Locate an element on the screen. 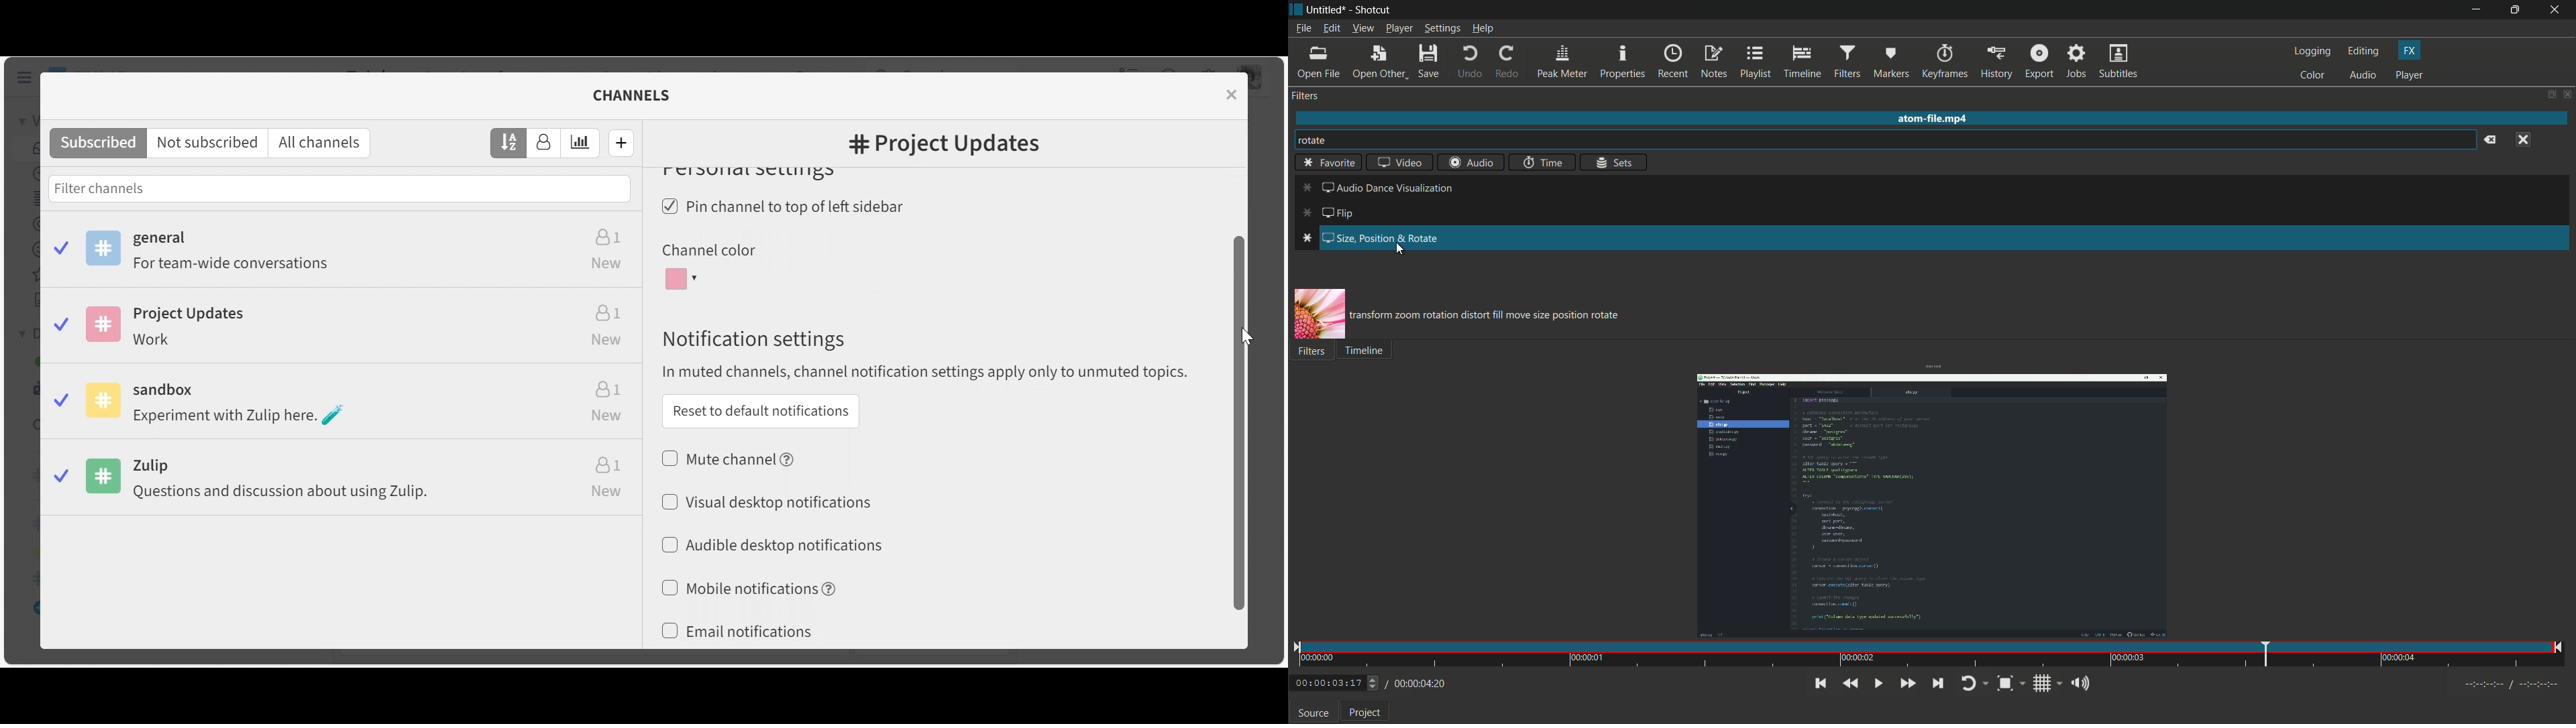  cursor is located at coordinates (1399, 252).